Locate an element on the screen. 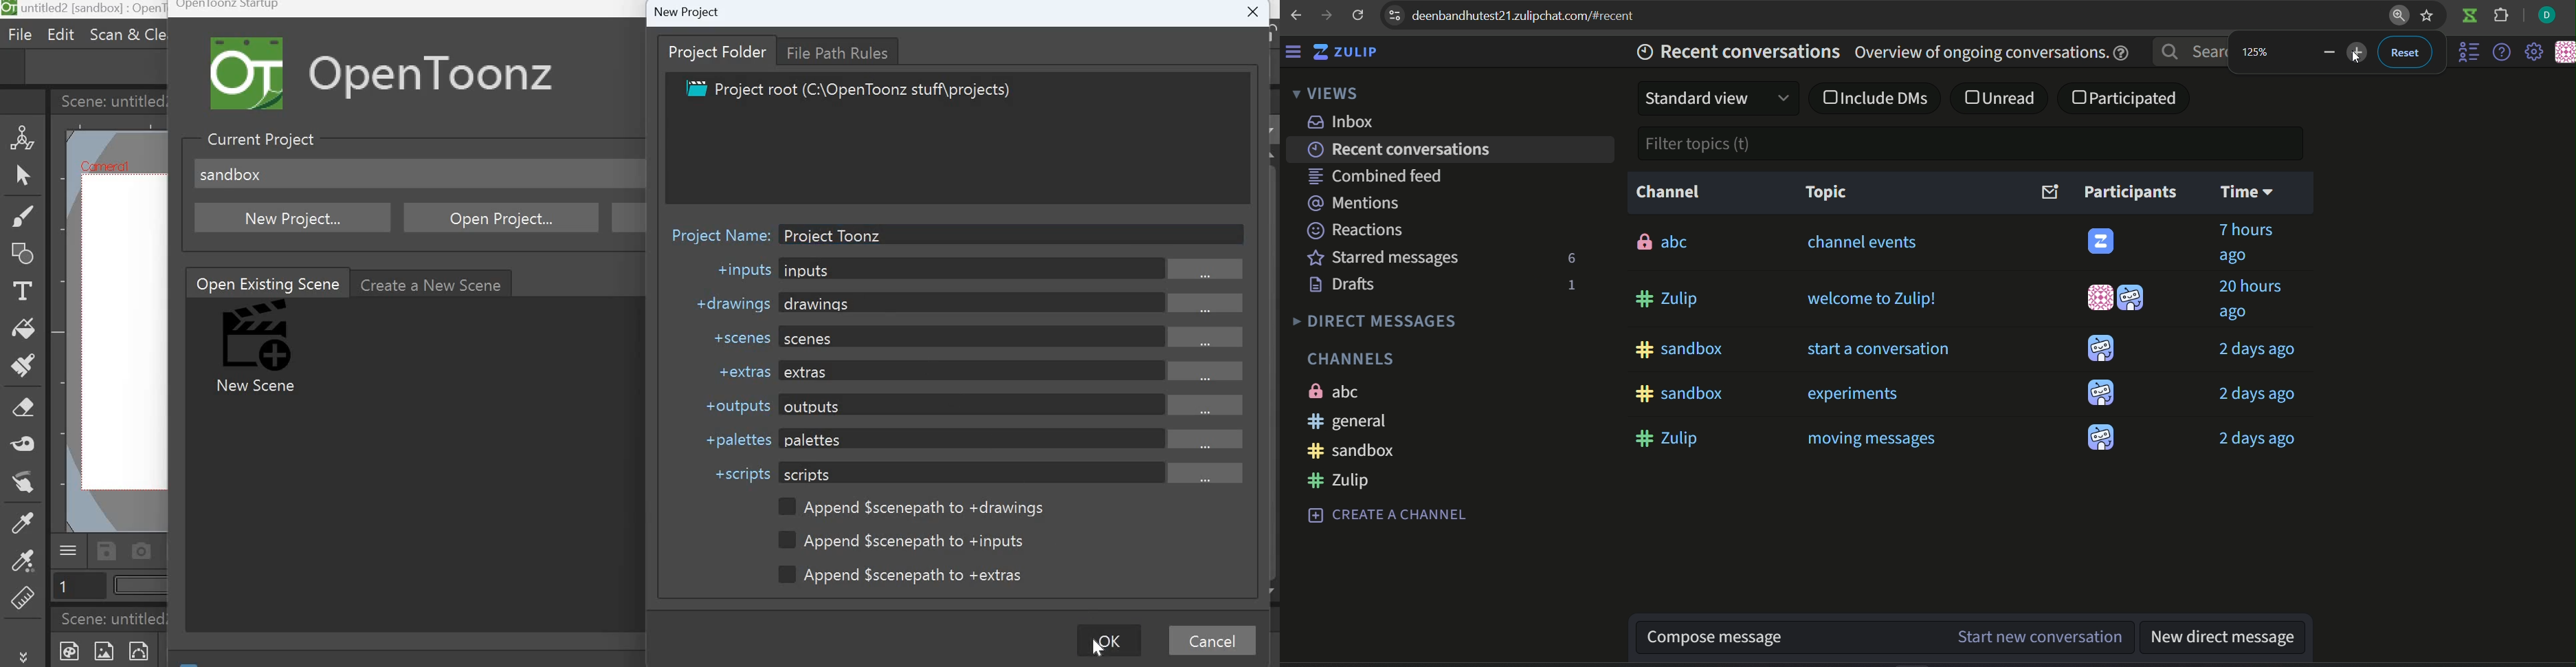  +inputs is located at coordinates (741, 271).